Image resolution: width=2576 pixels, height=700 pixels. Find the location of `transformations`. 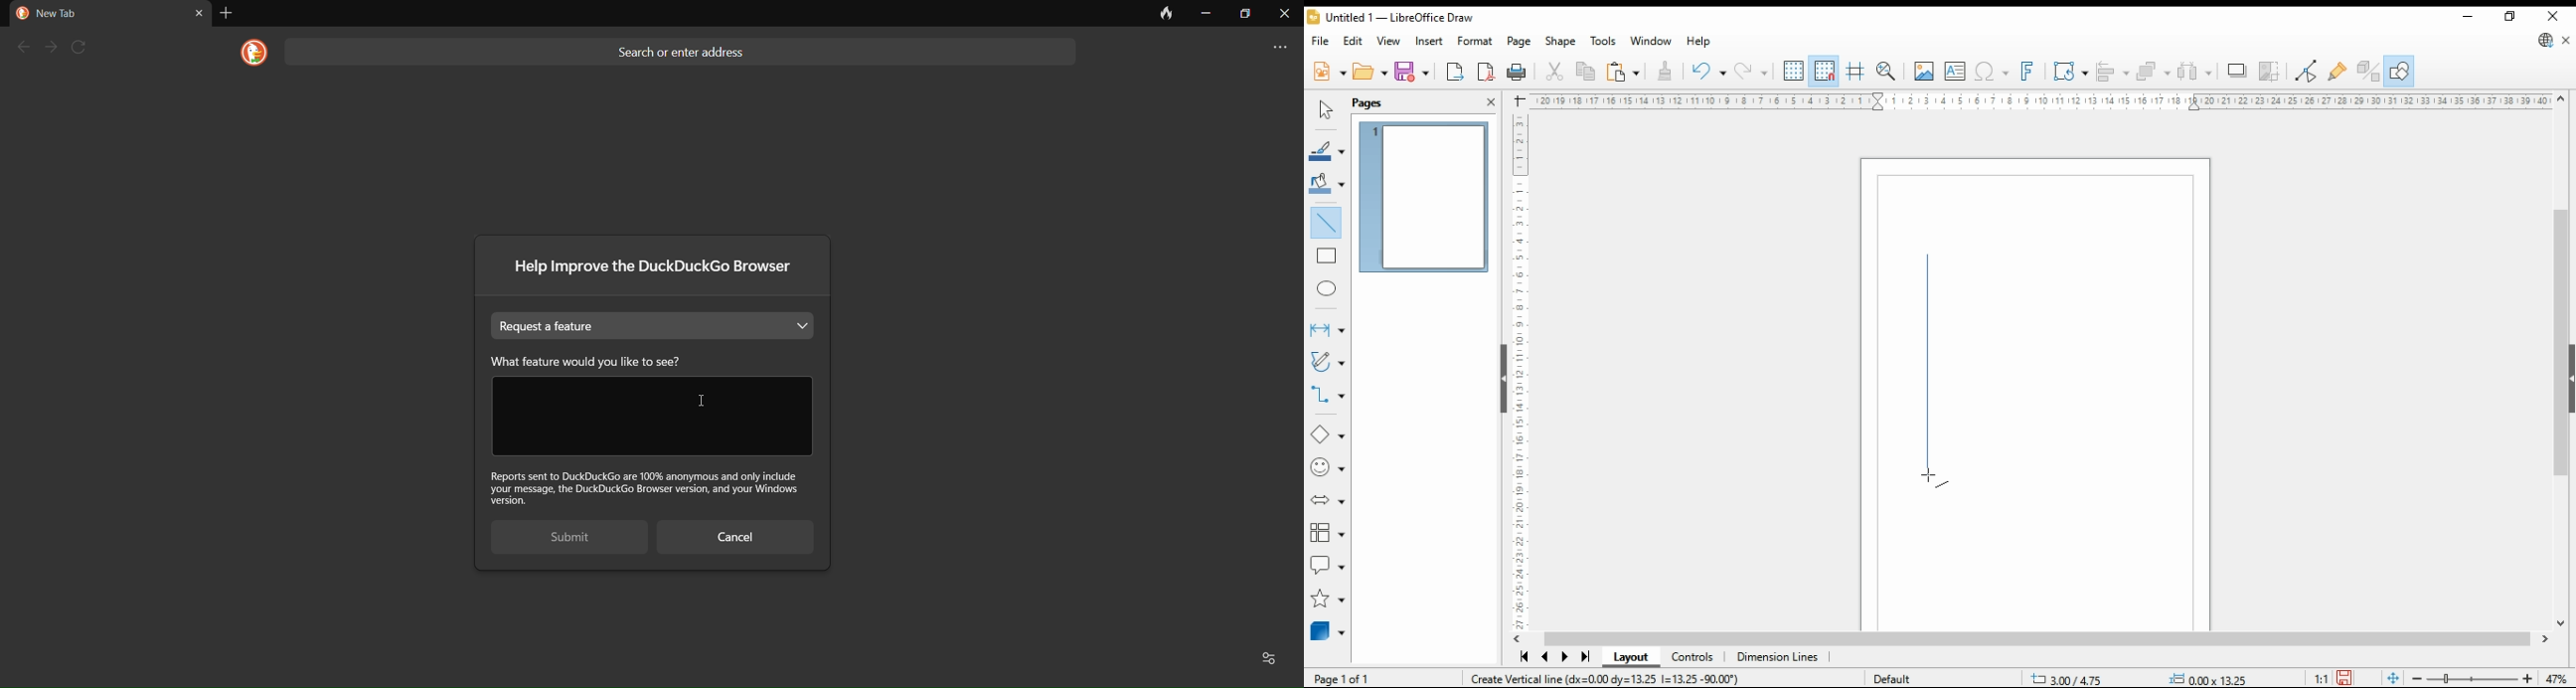

transformations is located at coordinates (2071, 72).